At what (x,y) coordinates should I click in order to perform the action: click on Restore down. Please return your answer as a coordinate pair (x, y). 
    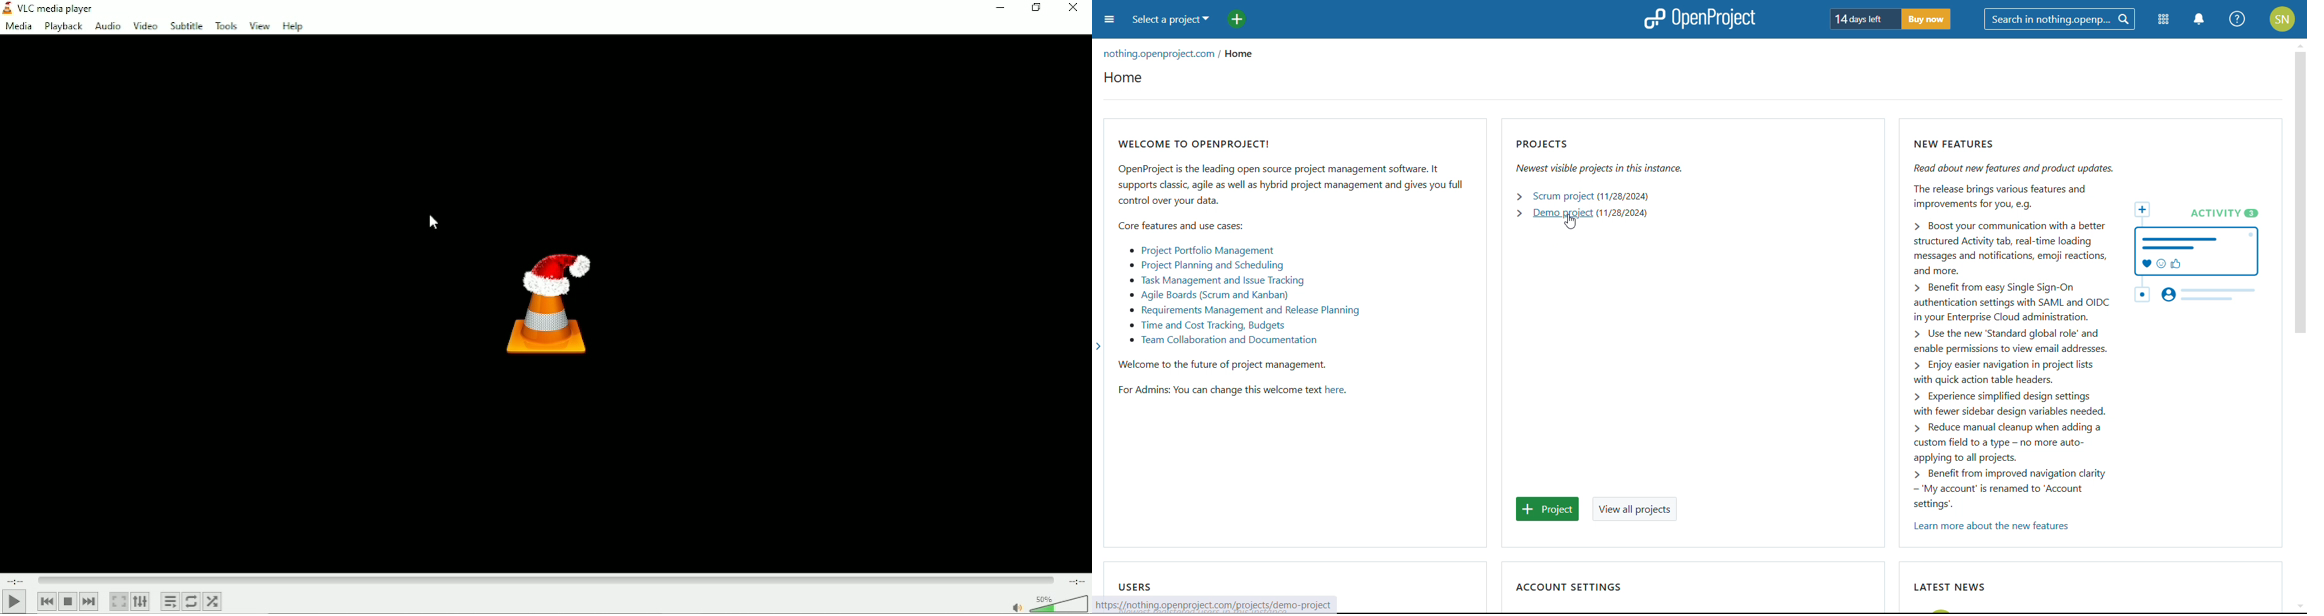
    Looking at the image, I should click on (1036, 8).